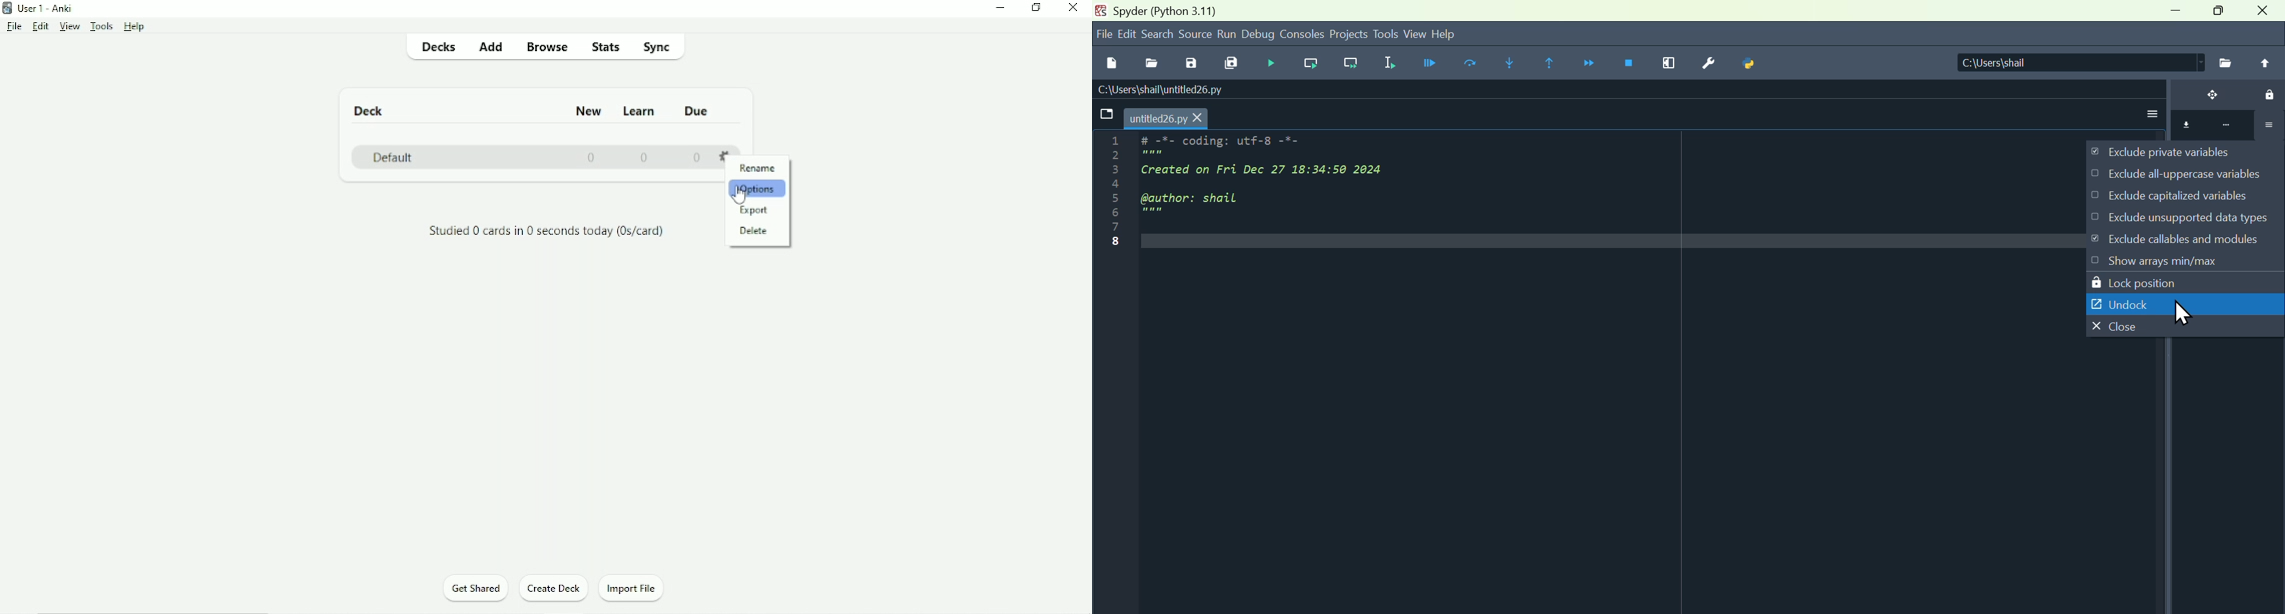 The image size is (2296, 616). What do you see at coordinates (1269, 63) in the screenshot?
I see `Debug` at bounding box center [1269, 63].